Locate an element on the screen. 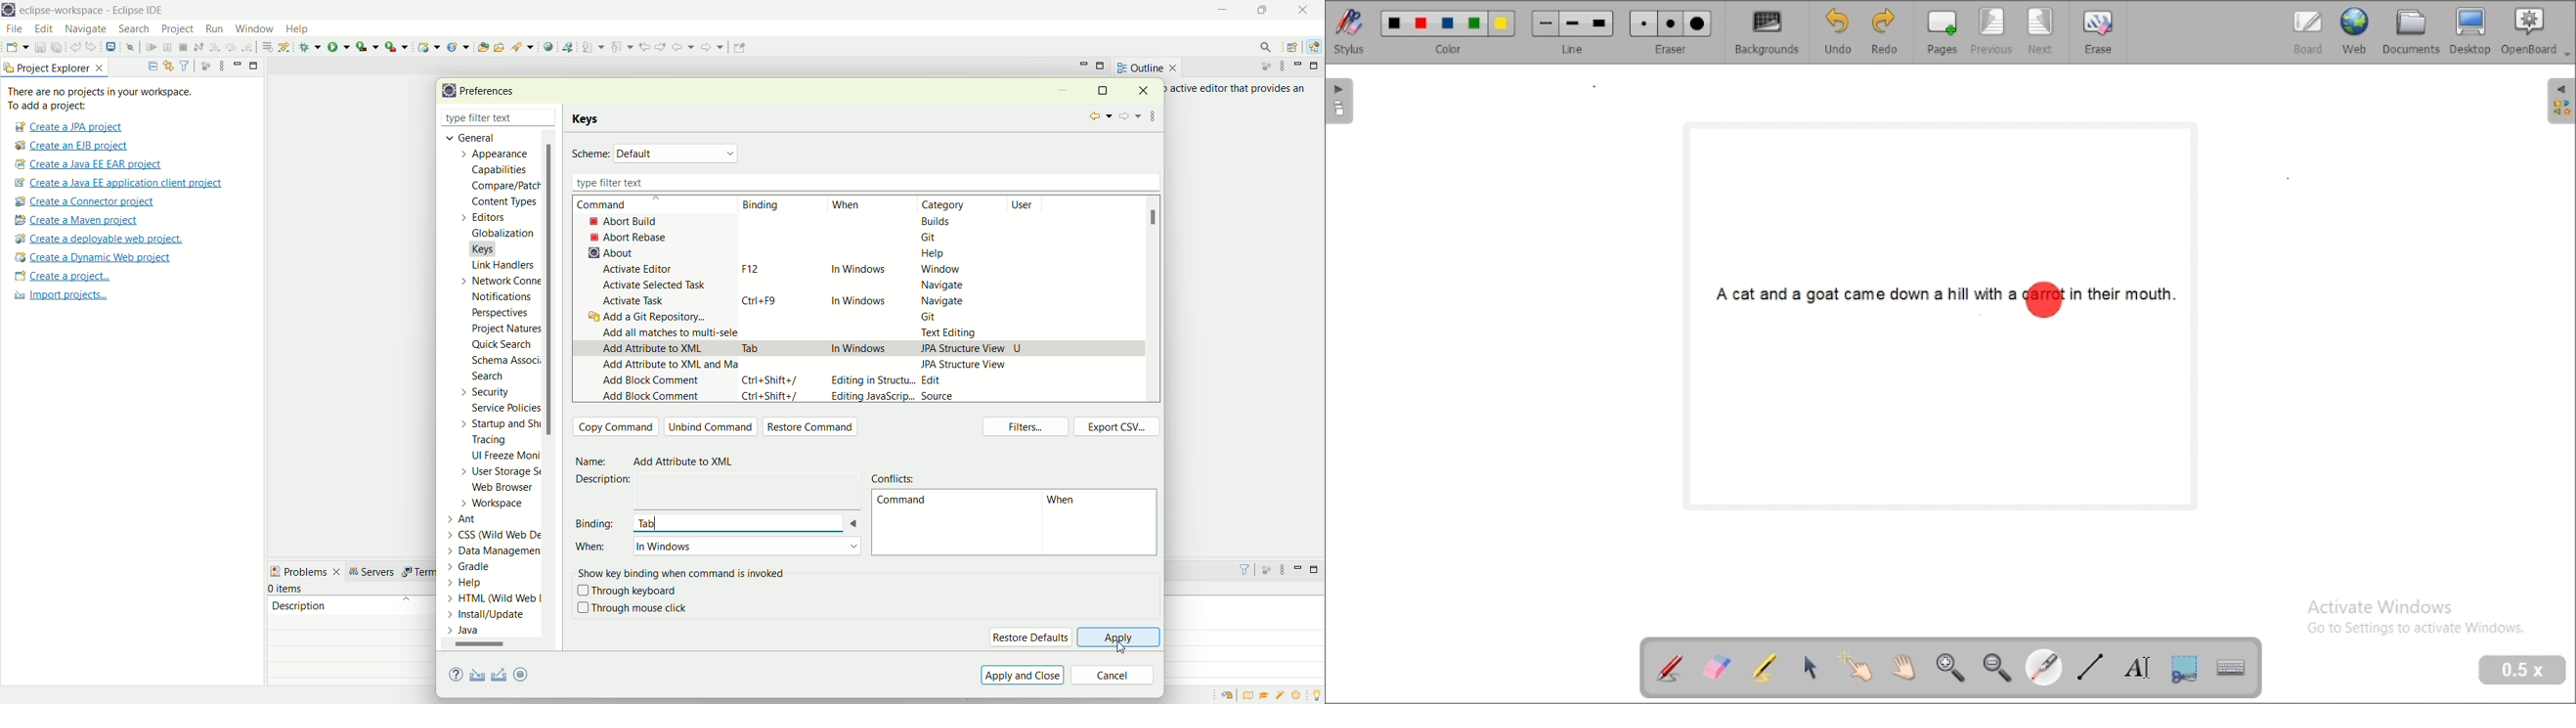 The image size is (2576, 728). show key binding when command is involved is located at coordinates (685, 571).